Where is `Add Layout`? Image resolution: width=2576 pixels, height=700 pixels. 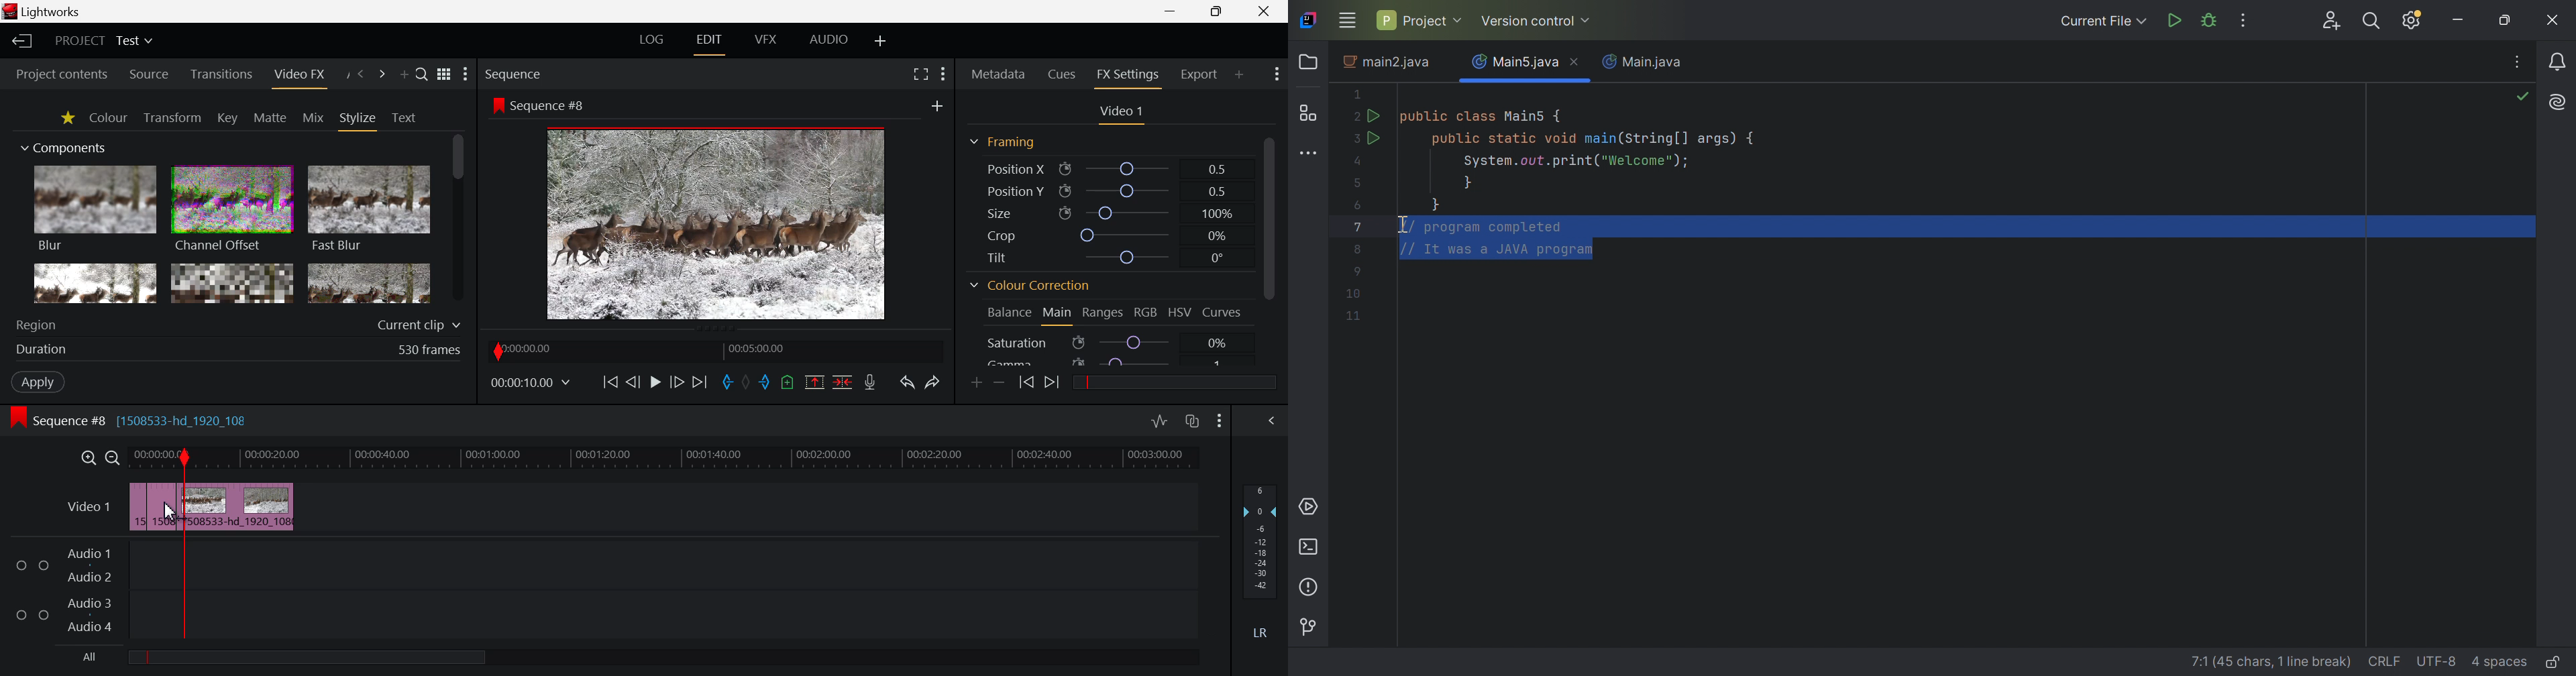
Add Layout is located at coordinates (879, 41).